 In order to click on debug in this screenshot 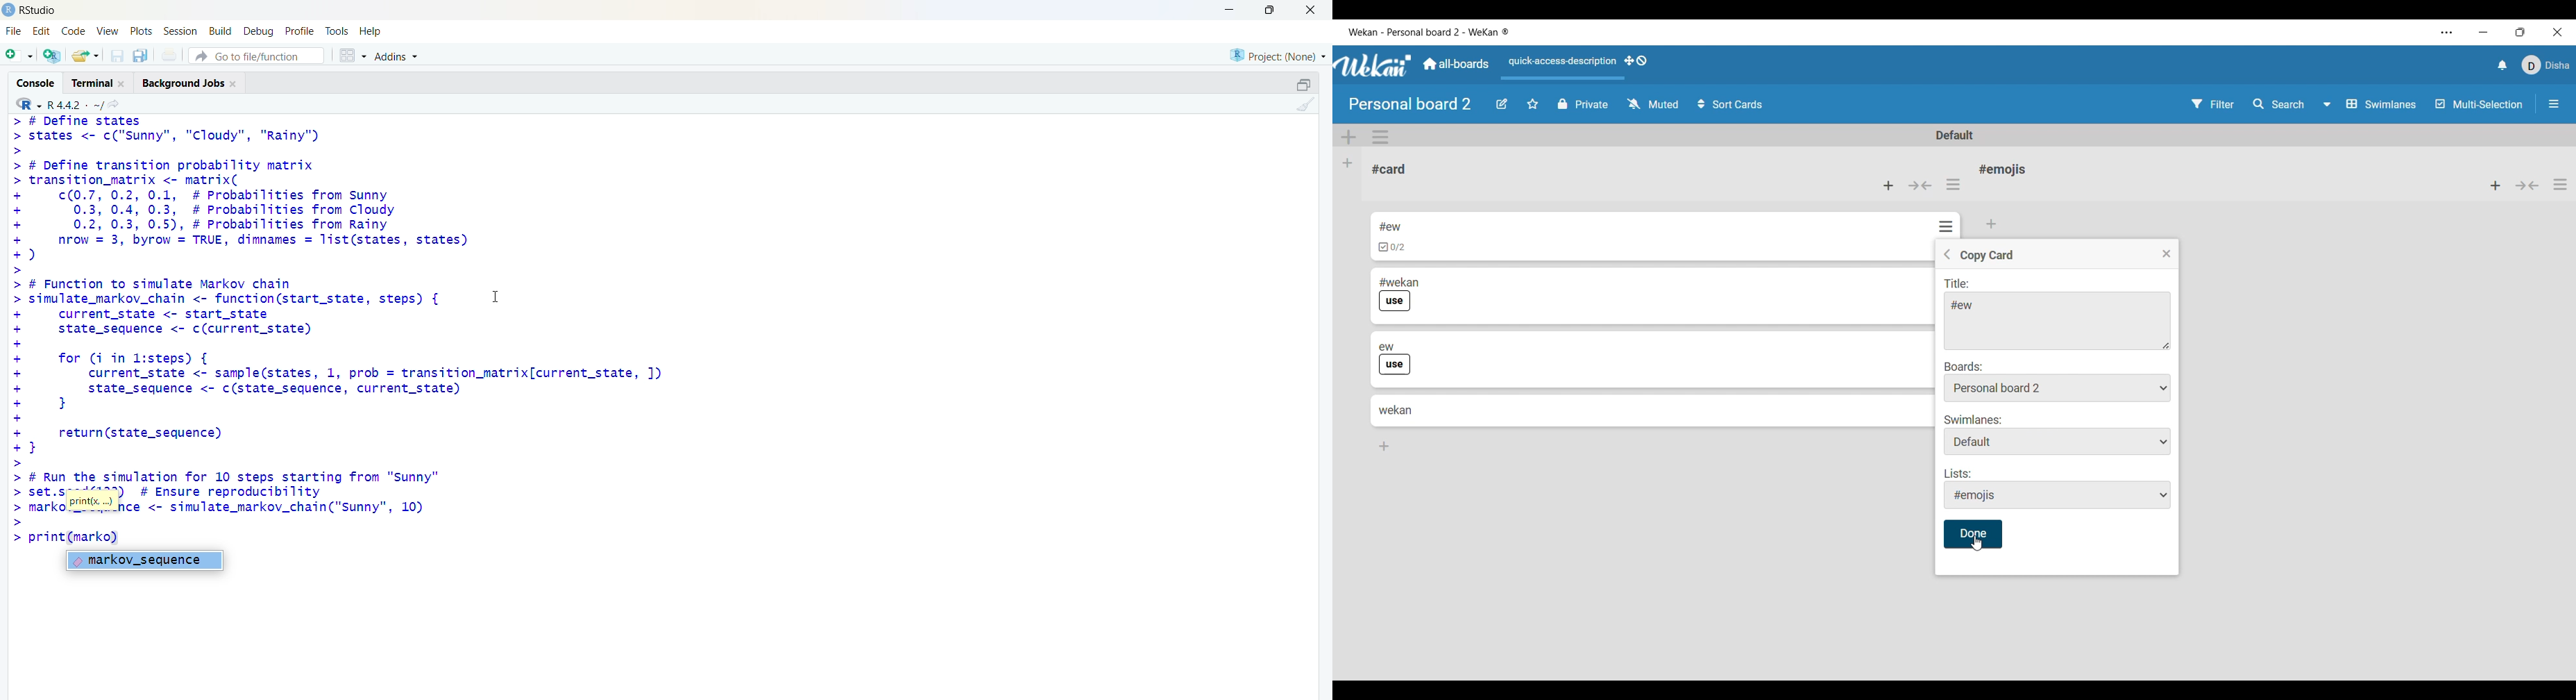, I will do `click(257, 31)`.